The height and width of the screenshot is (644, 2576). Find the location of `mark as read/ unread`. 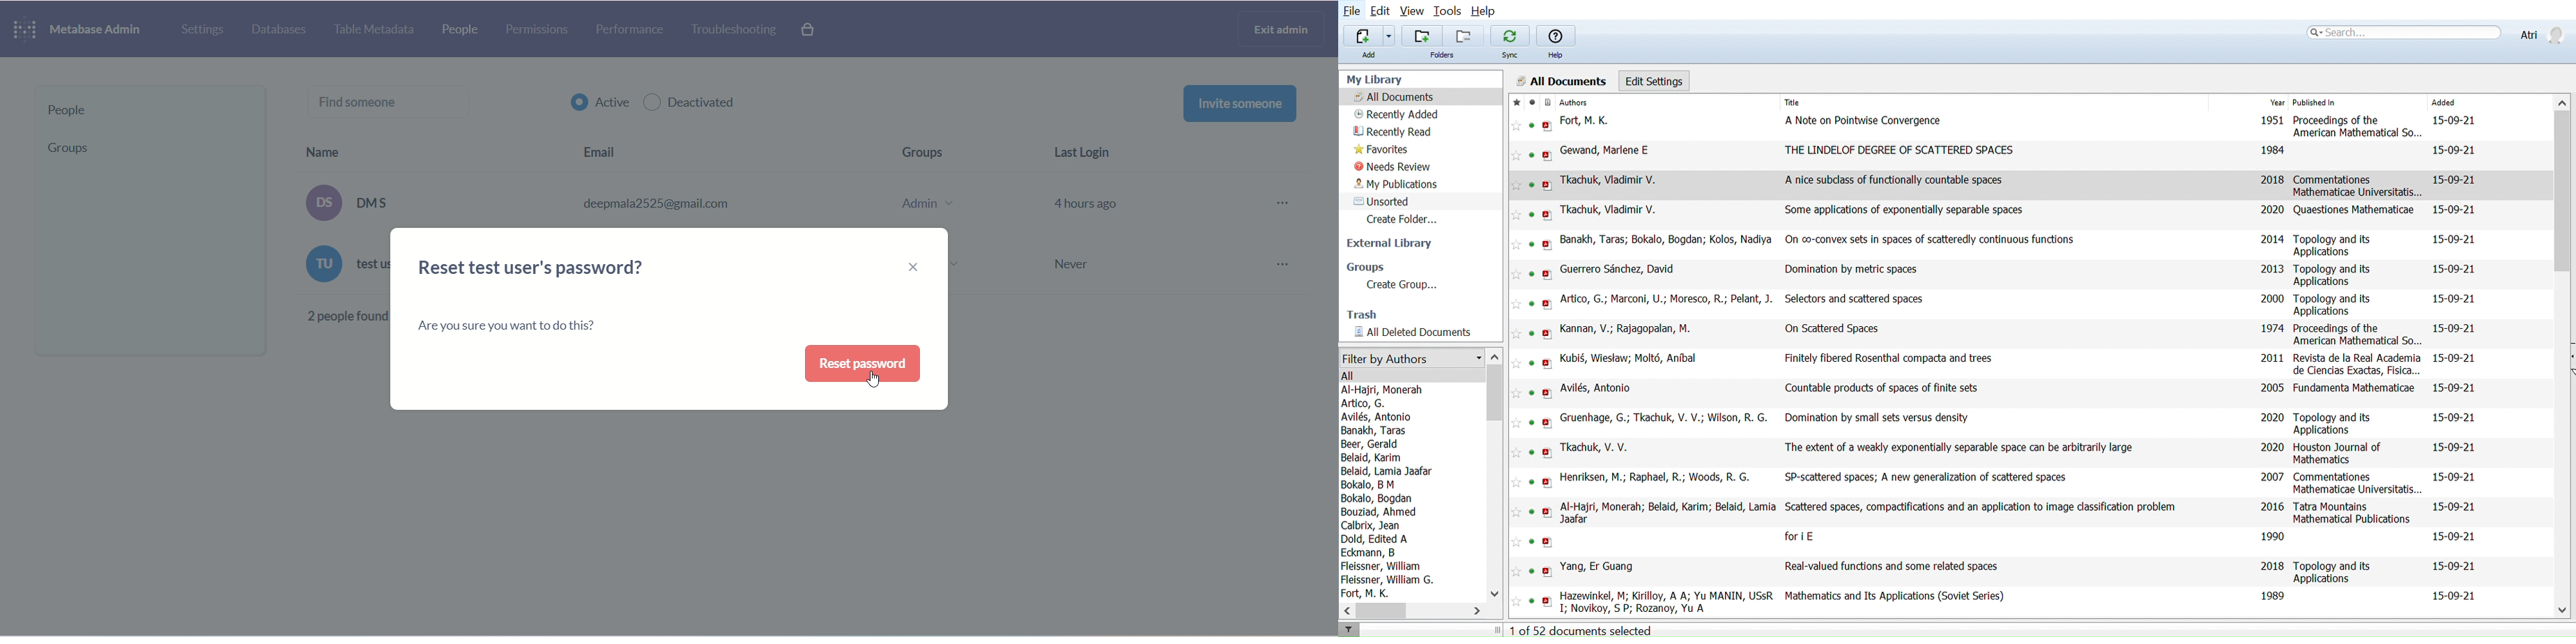

mark as read/ unread is located at coordinates (1530, 103).